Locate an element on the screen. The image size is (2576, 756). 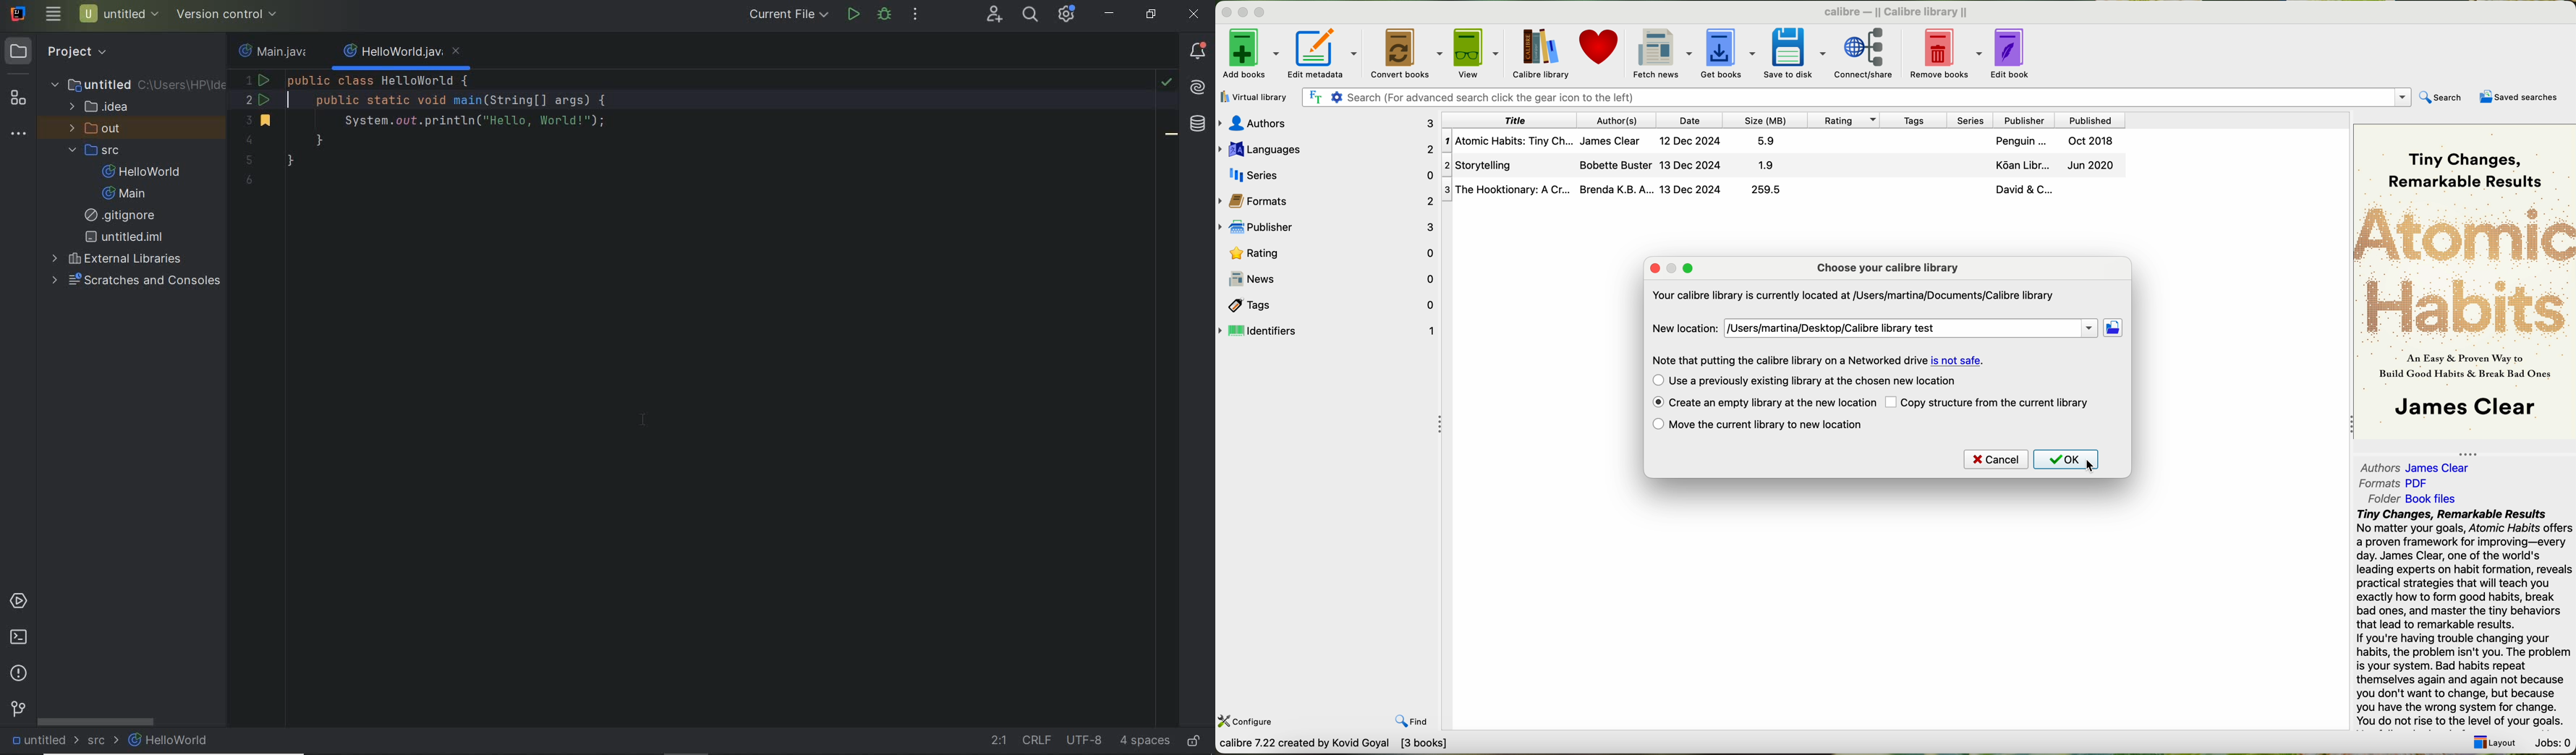
published is located at coordinates (2091, 119).